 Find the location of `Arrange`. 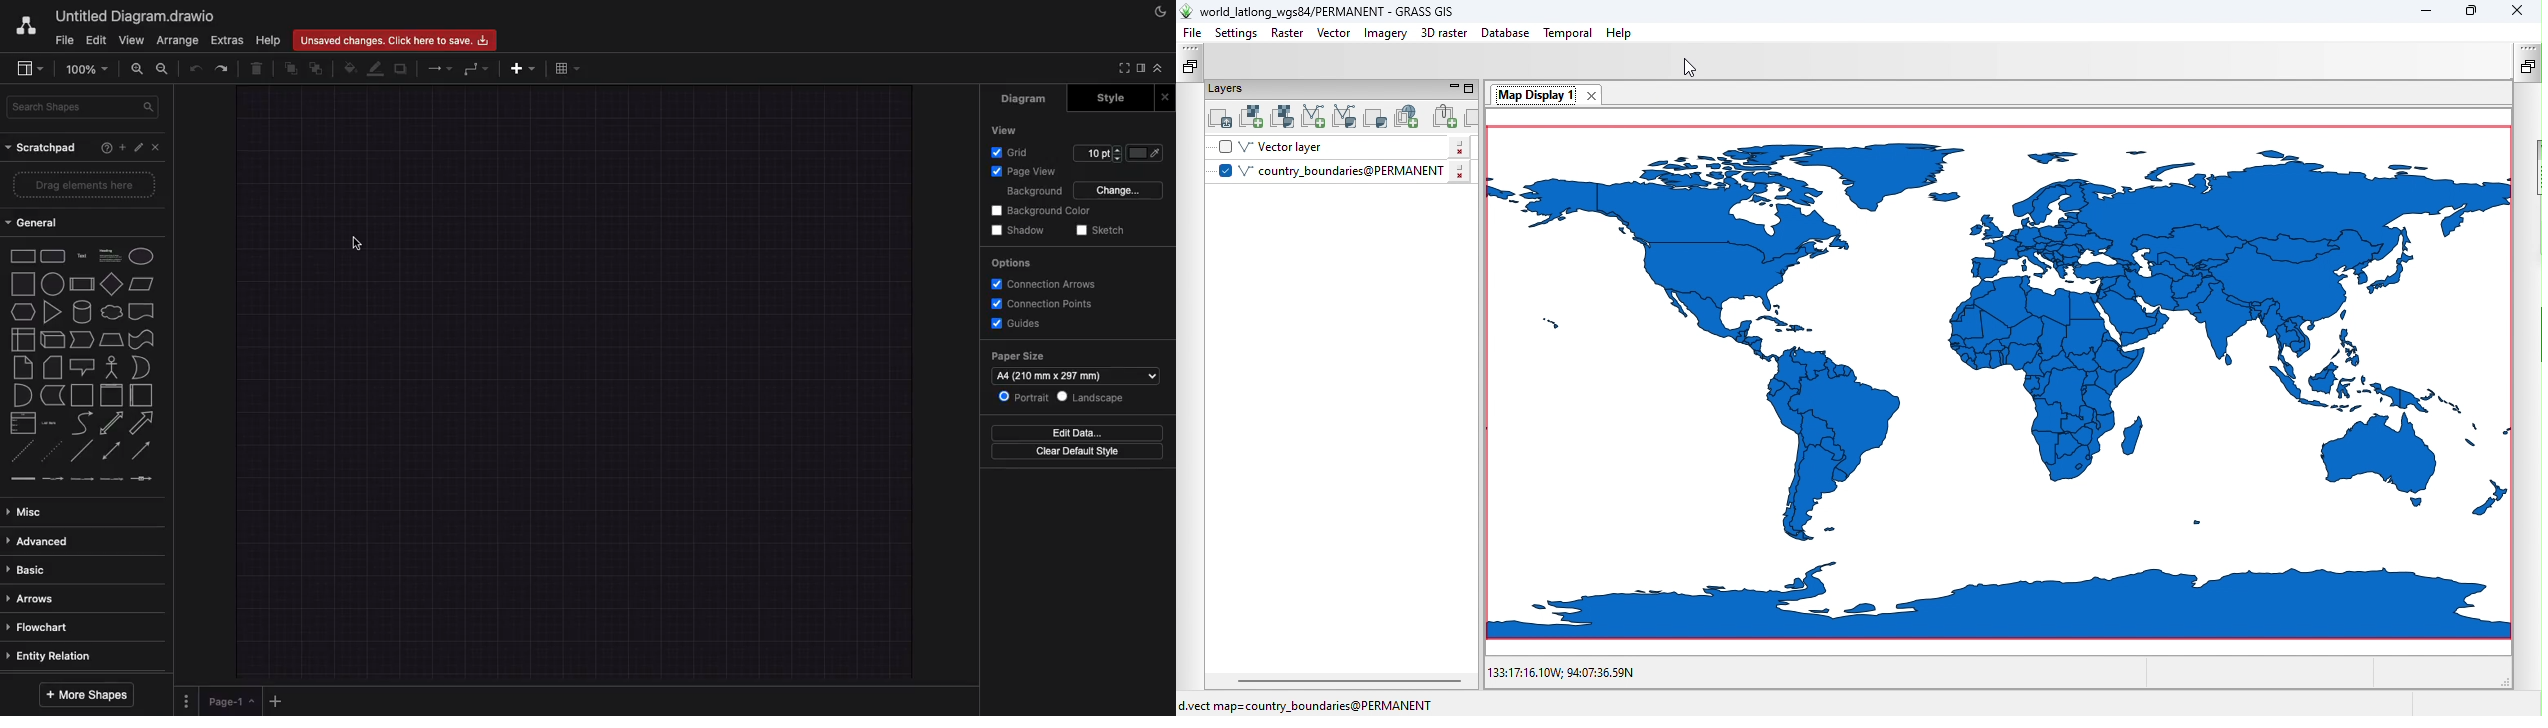

Arrange is located at coordinates (177, 40).